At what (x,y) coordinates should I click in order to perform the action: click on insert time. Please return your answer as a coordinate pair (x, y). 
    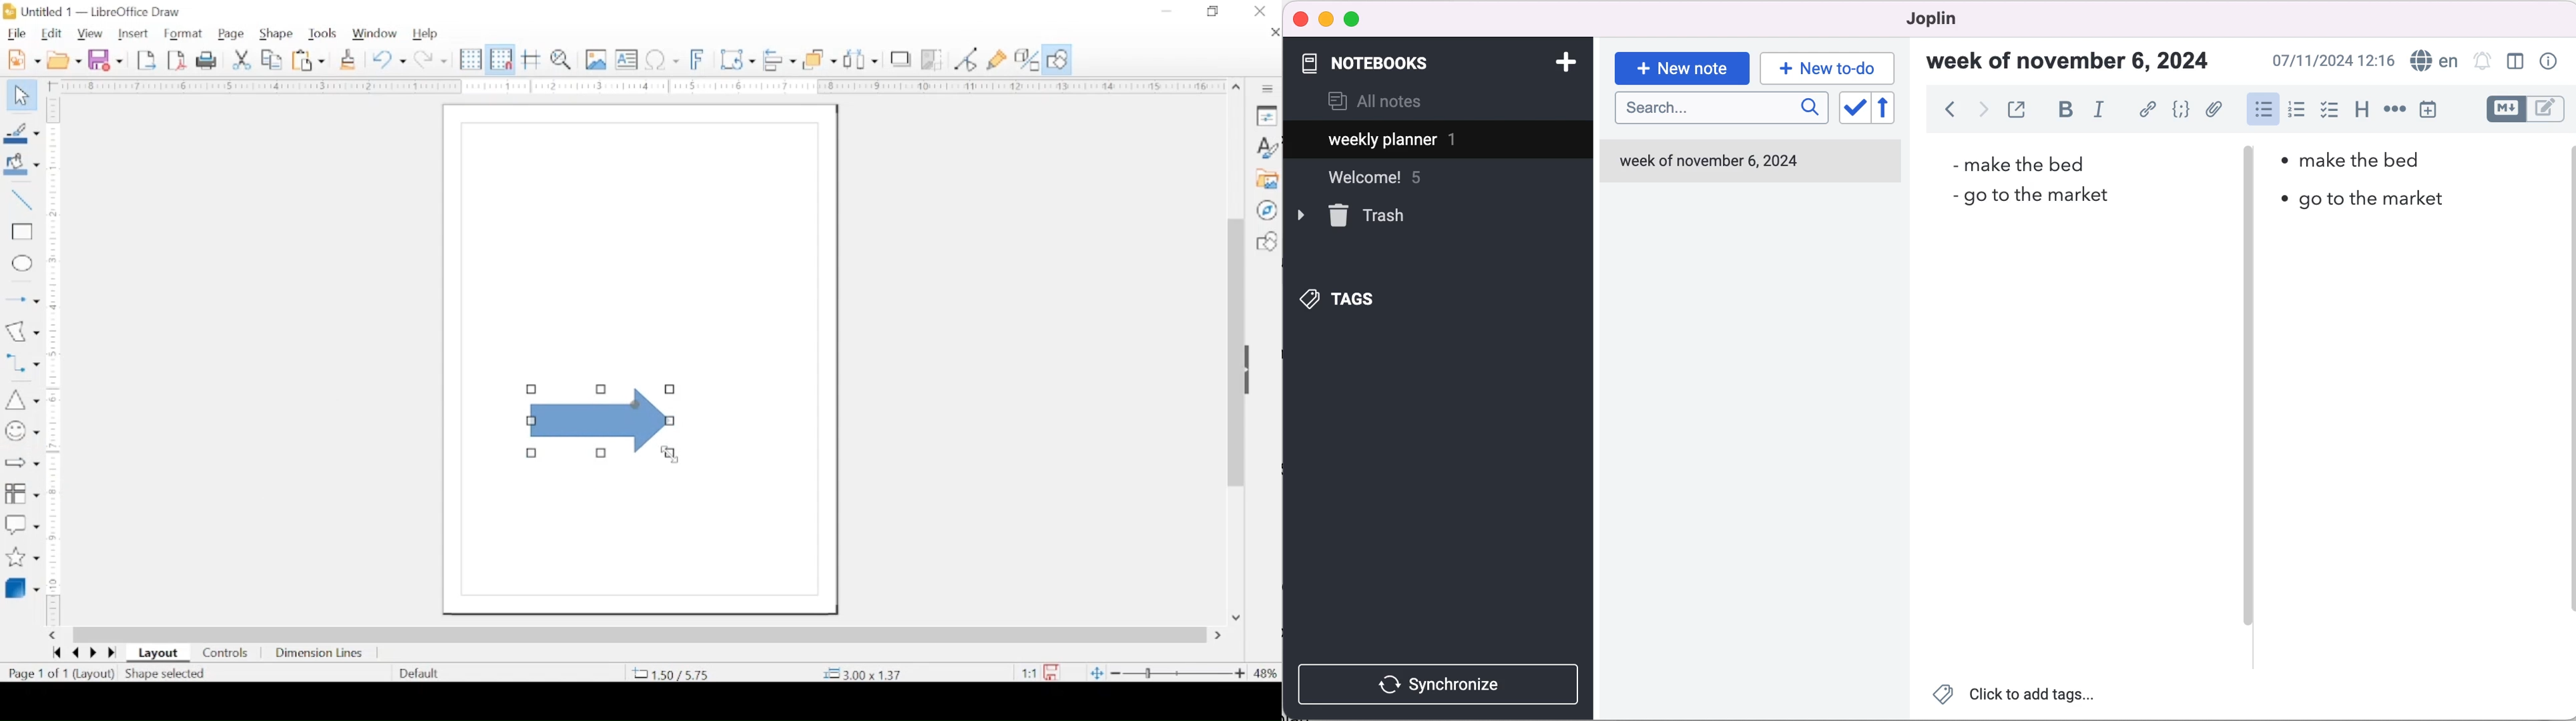
    Looking at the image, I should click on (2431, 110).